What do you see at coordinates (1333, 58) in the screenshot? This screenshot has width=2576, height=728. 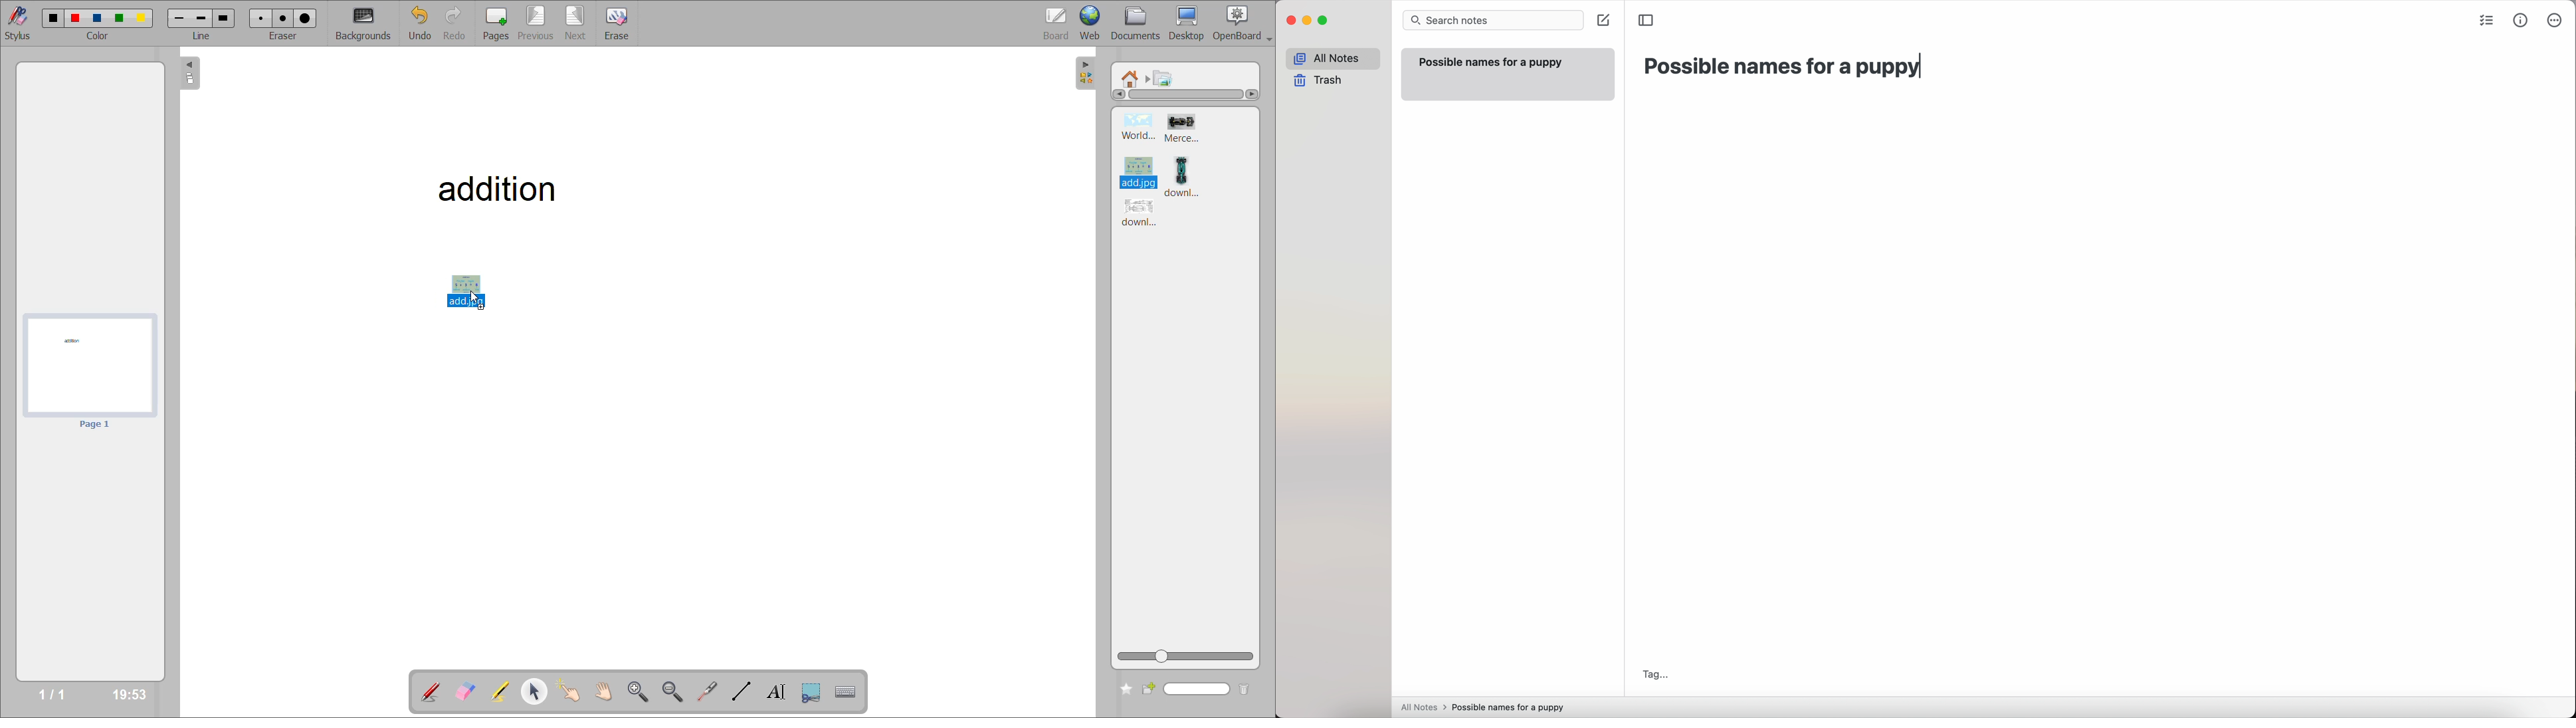 I see `all notes` at bounding box center [1333, 58].